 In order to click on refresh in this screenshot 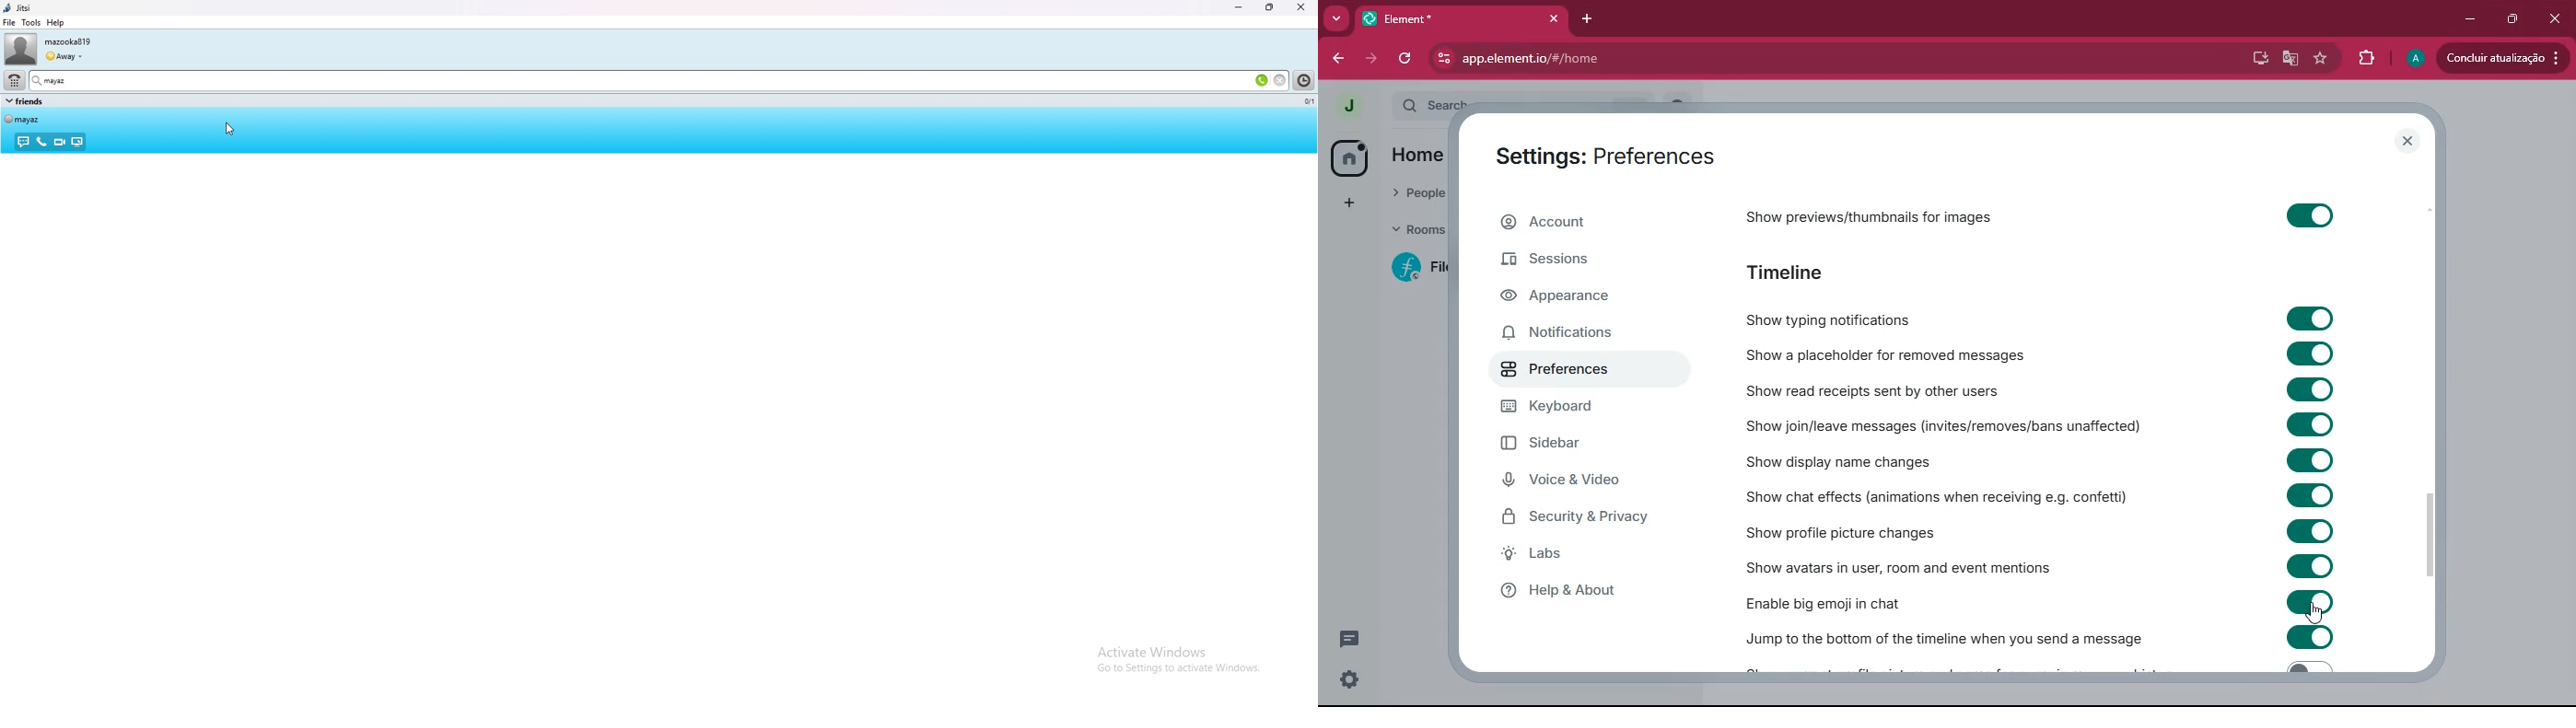, I will do `click(1406, 60)`.